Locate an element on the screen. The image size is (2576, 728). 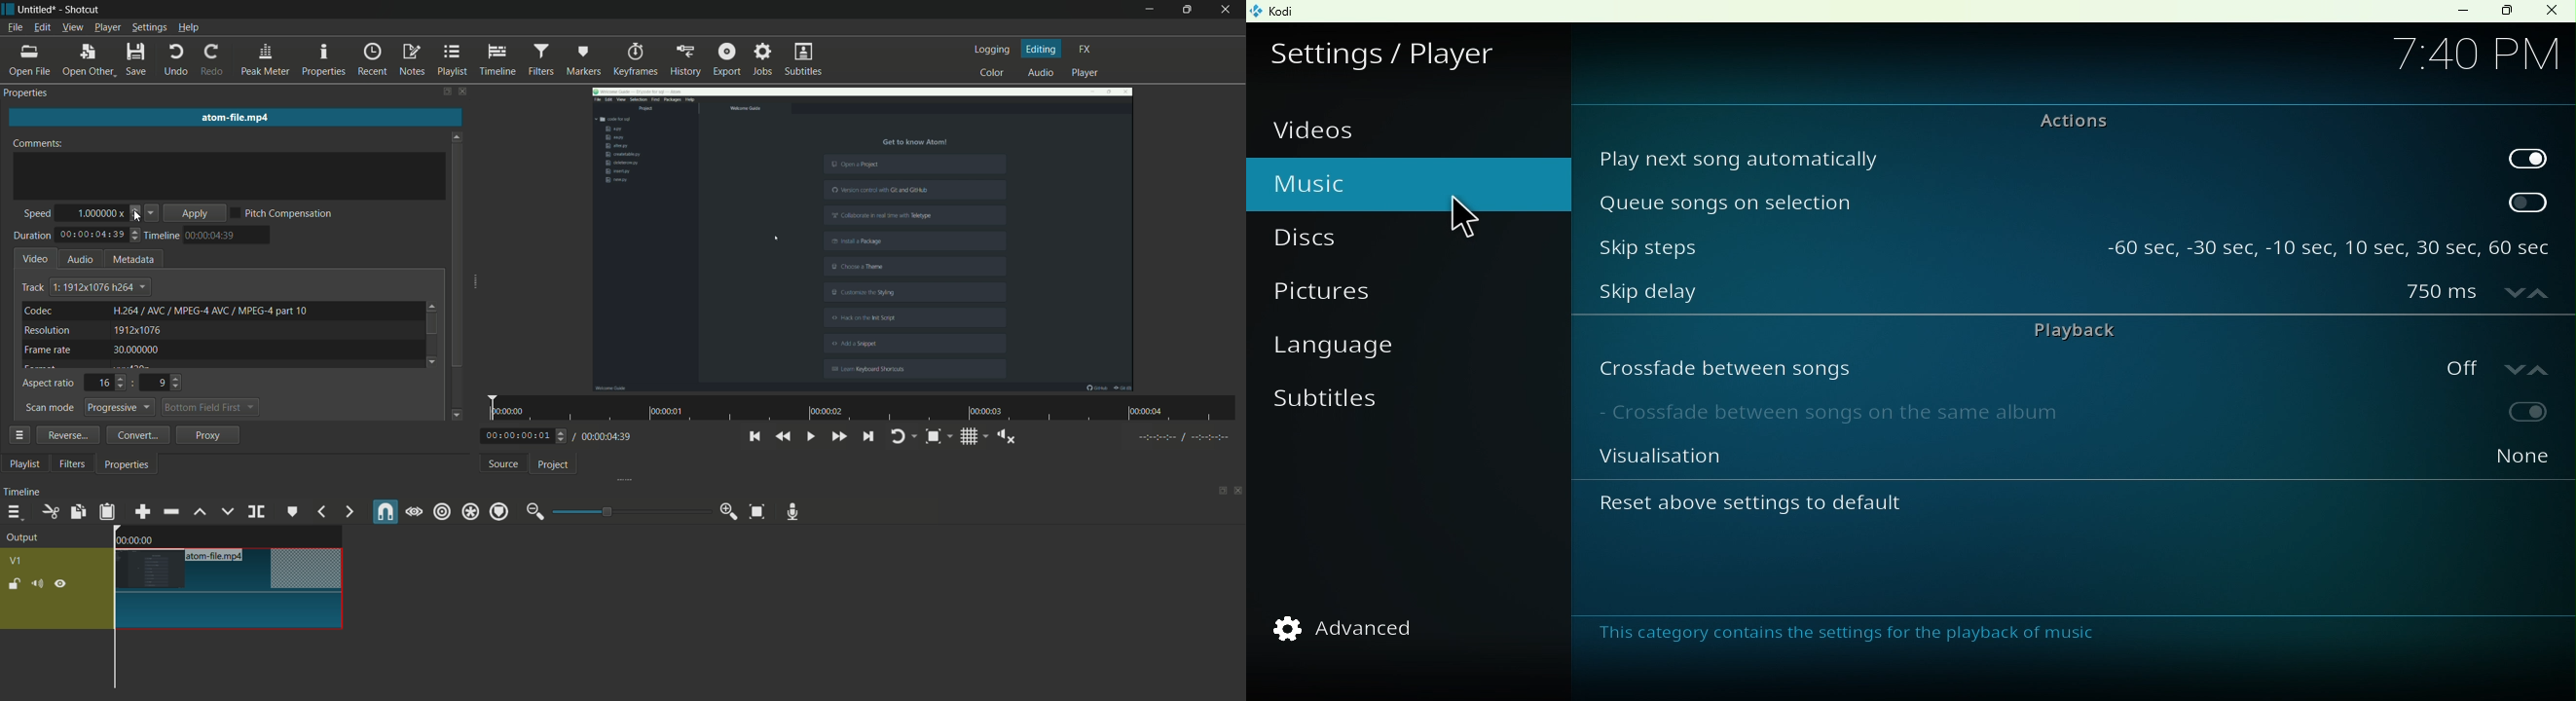
jobs is located at coordinates (763, 58).